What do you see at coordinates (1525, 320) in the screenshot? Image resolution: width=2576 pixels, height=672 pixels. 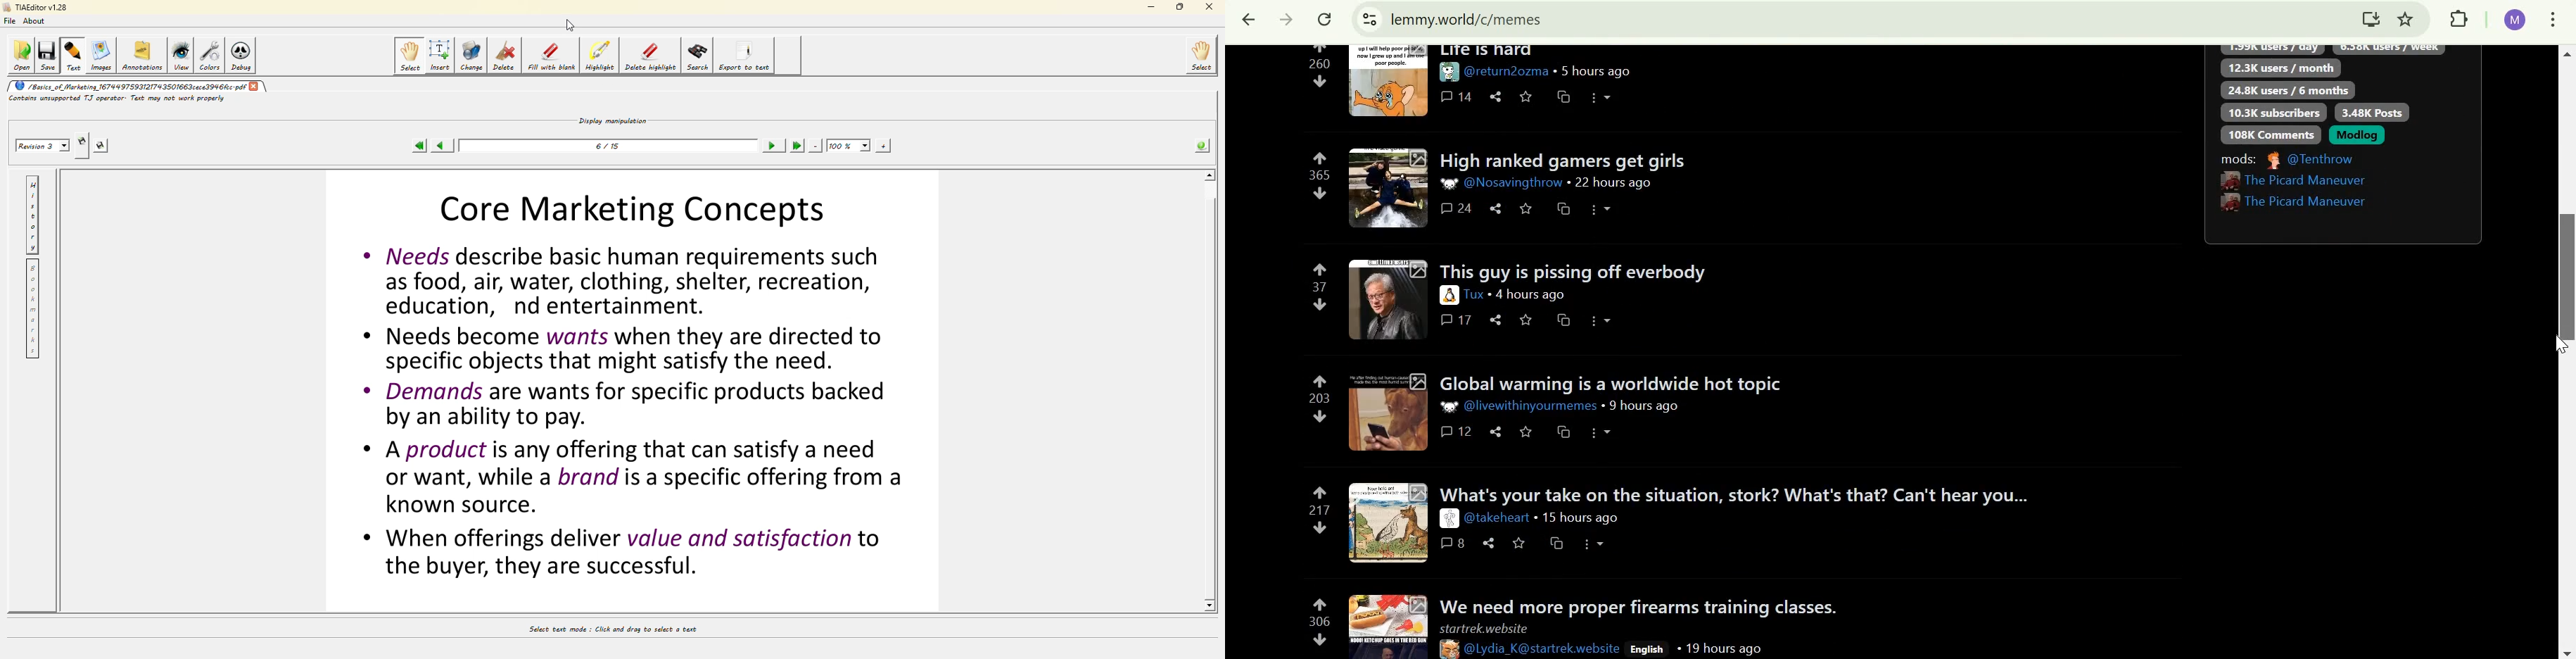 I see `save` at bounding box center [1525, 320].